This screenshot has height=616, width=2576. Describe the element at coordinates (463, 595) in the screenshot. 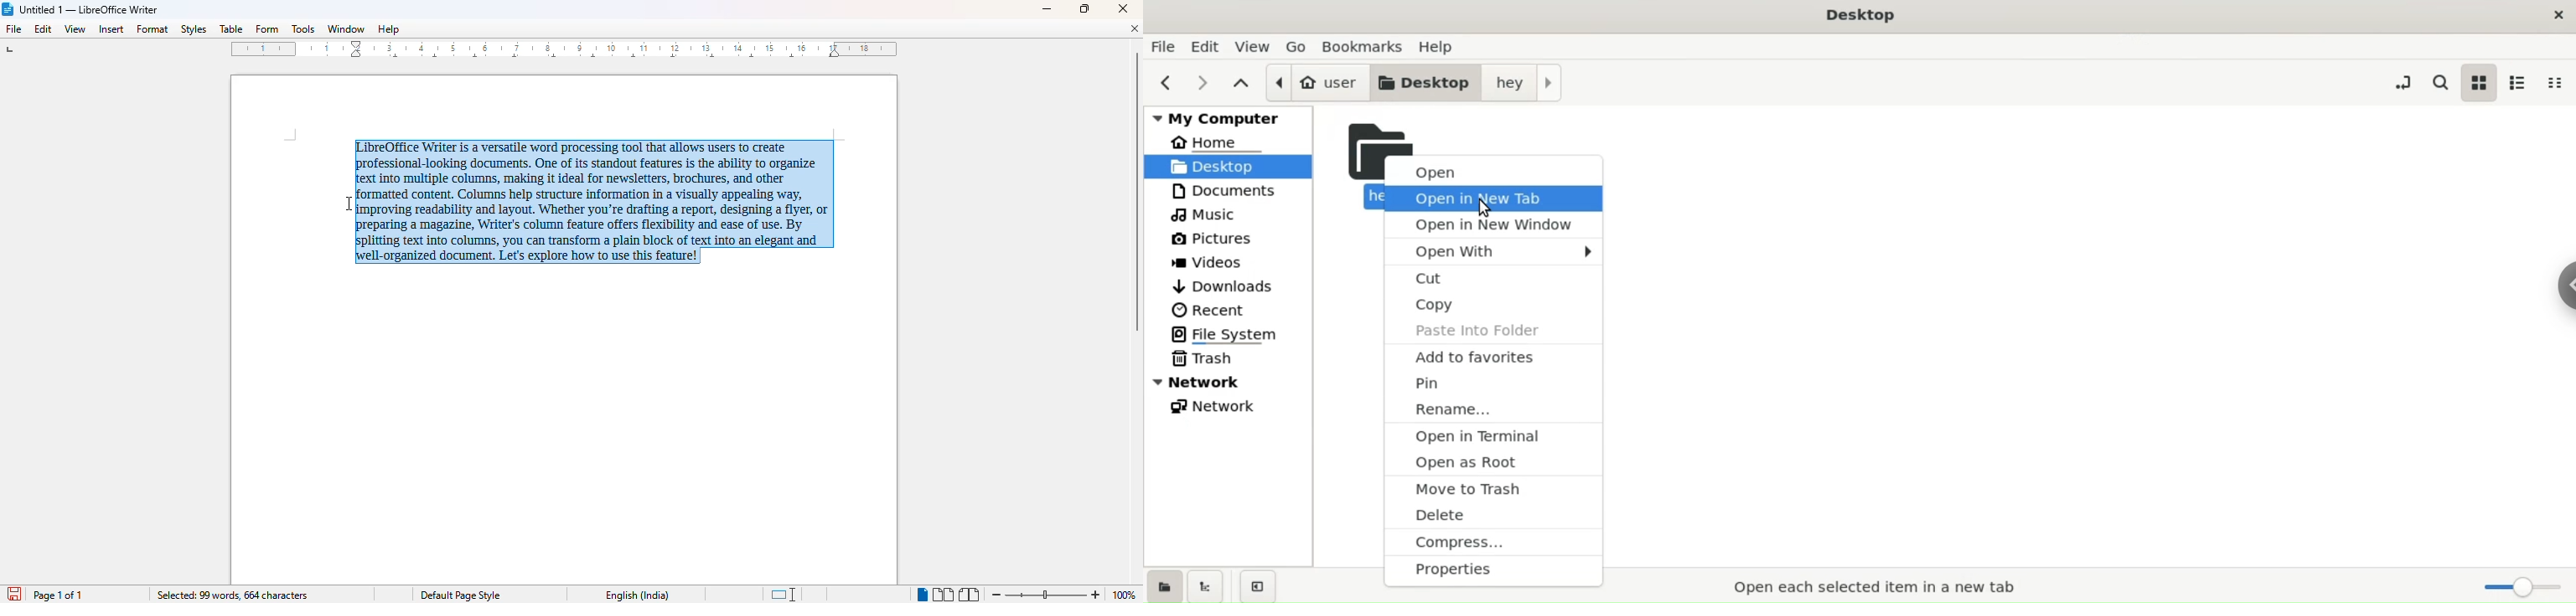

I see `Default page style` at that location.